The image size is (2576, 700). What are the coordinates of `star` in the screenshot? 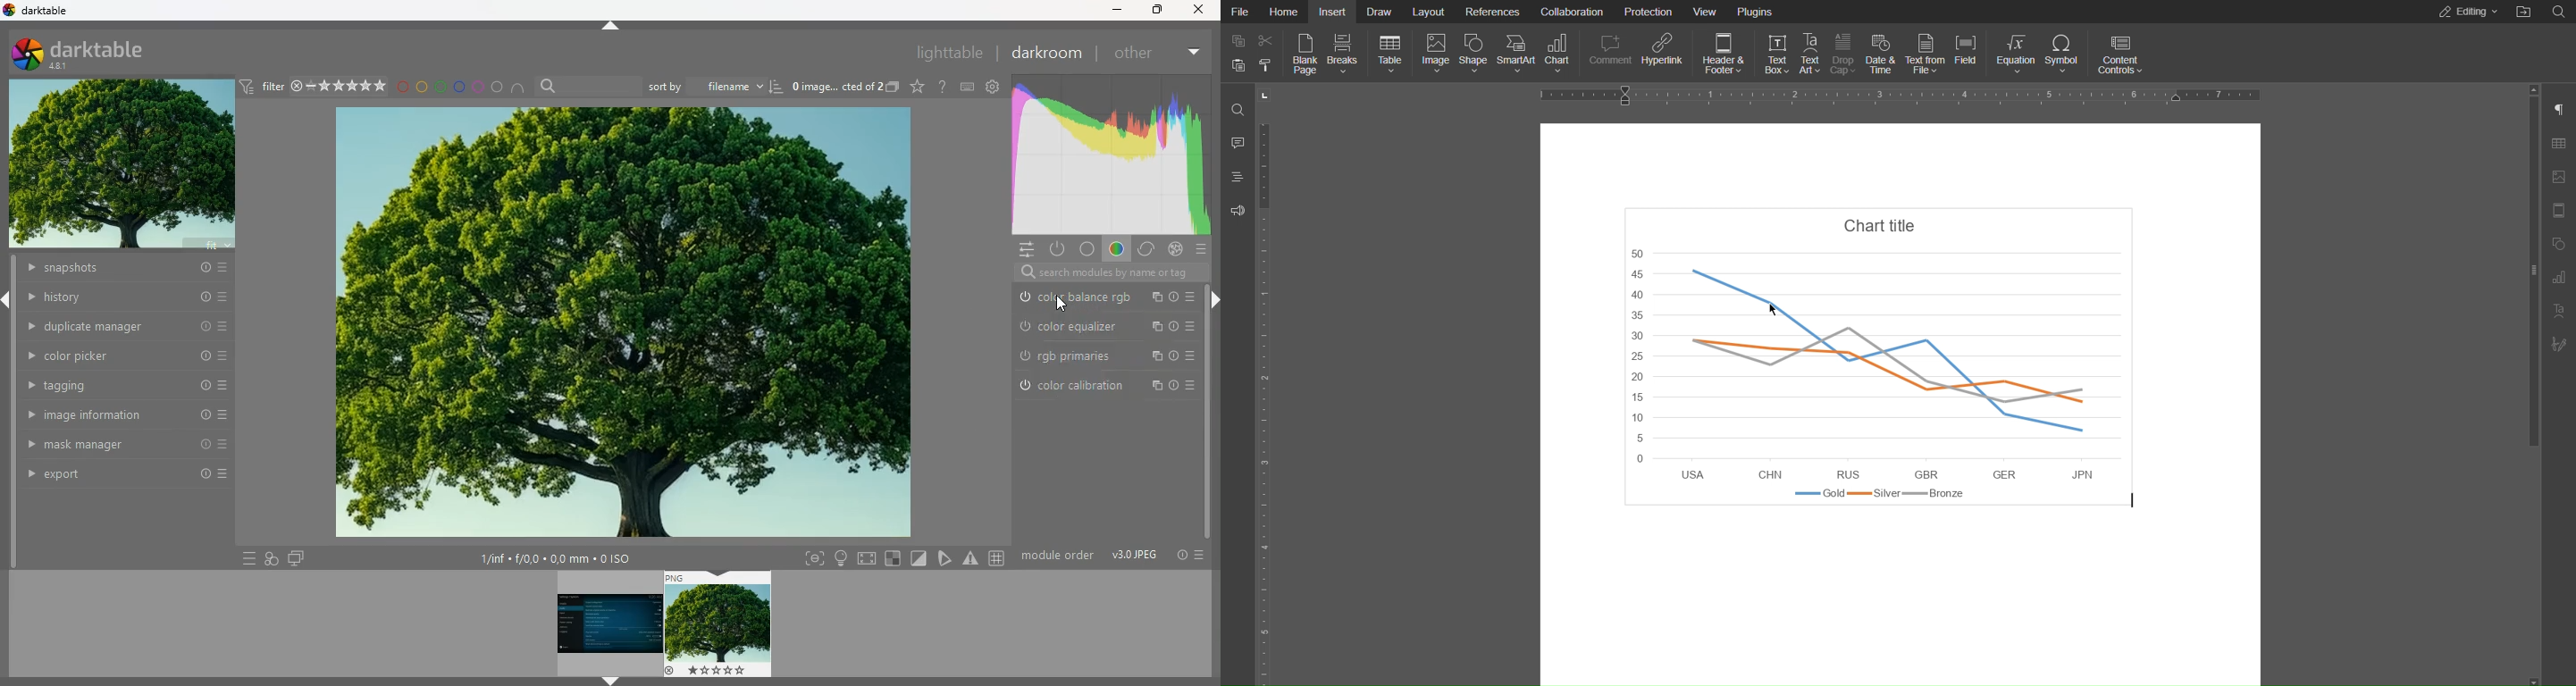 It's located at (918, 87).